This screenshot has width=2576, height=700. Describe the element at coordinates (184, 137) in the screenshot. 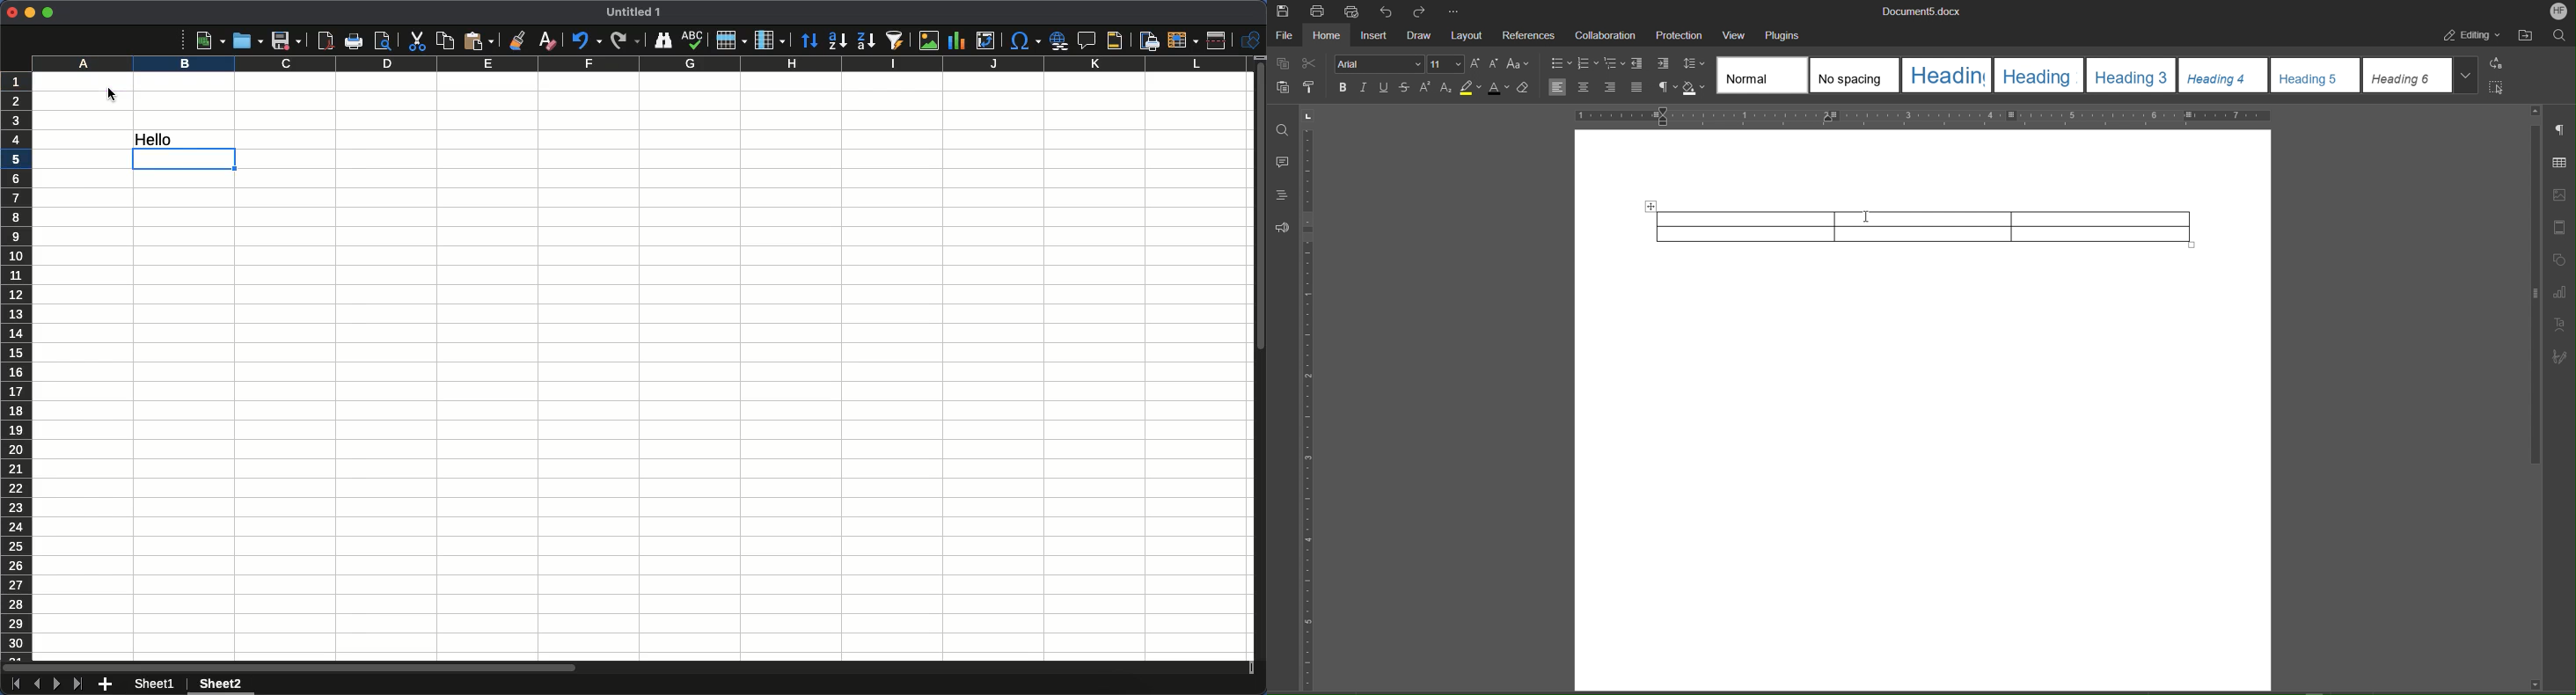

I see `Data from A1 linked to B4` at that location.